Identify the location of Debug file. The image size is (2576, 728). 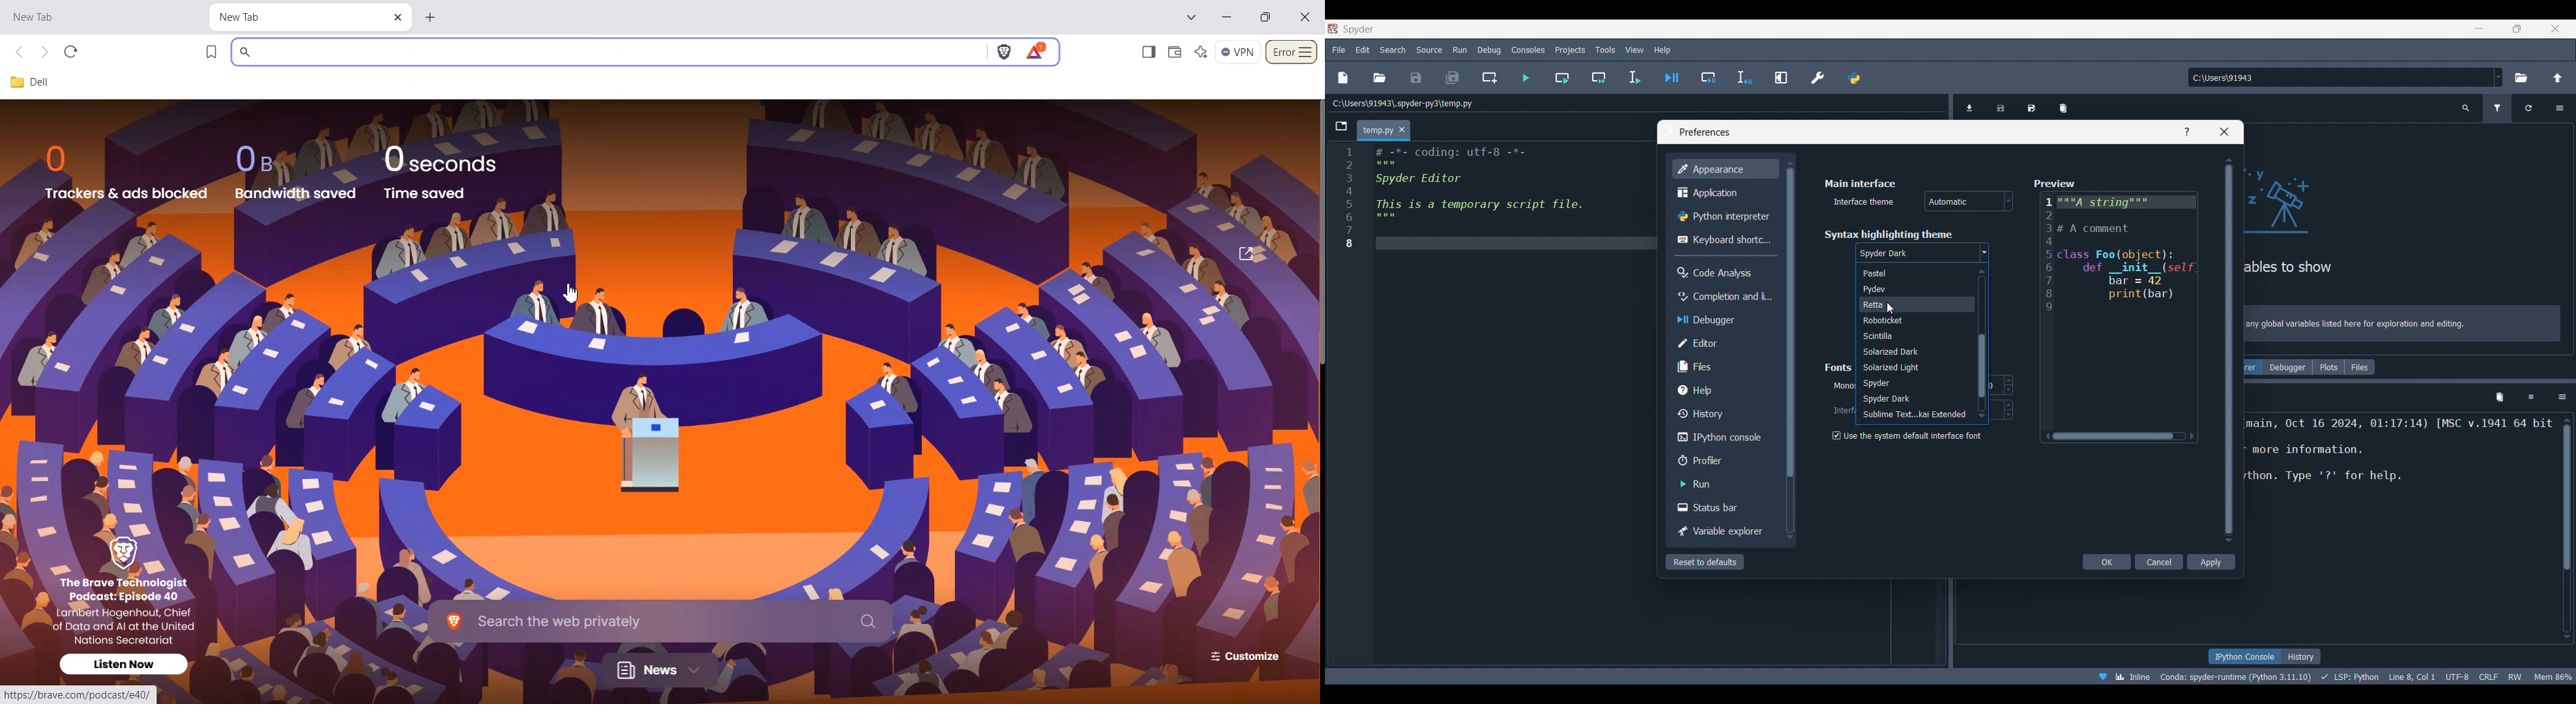
(1672, 78).